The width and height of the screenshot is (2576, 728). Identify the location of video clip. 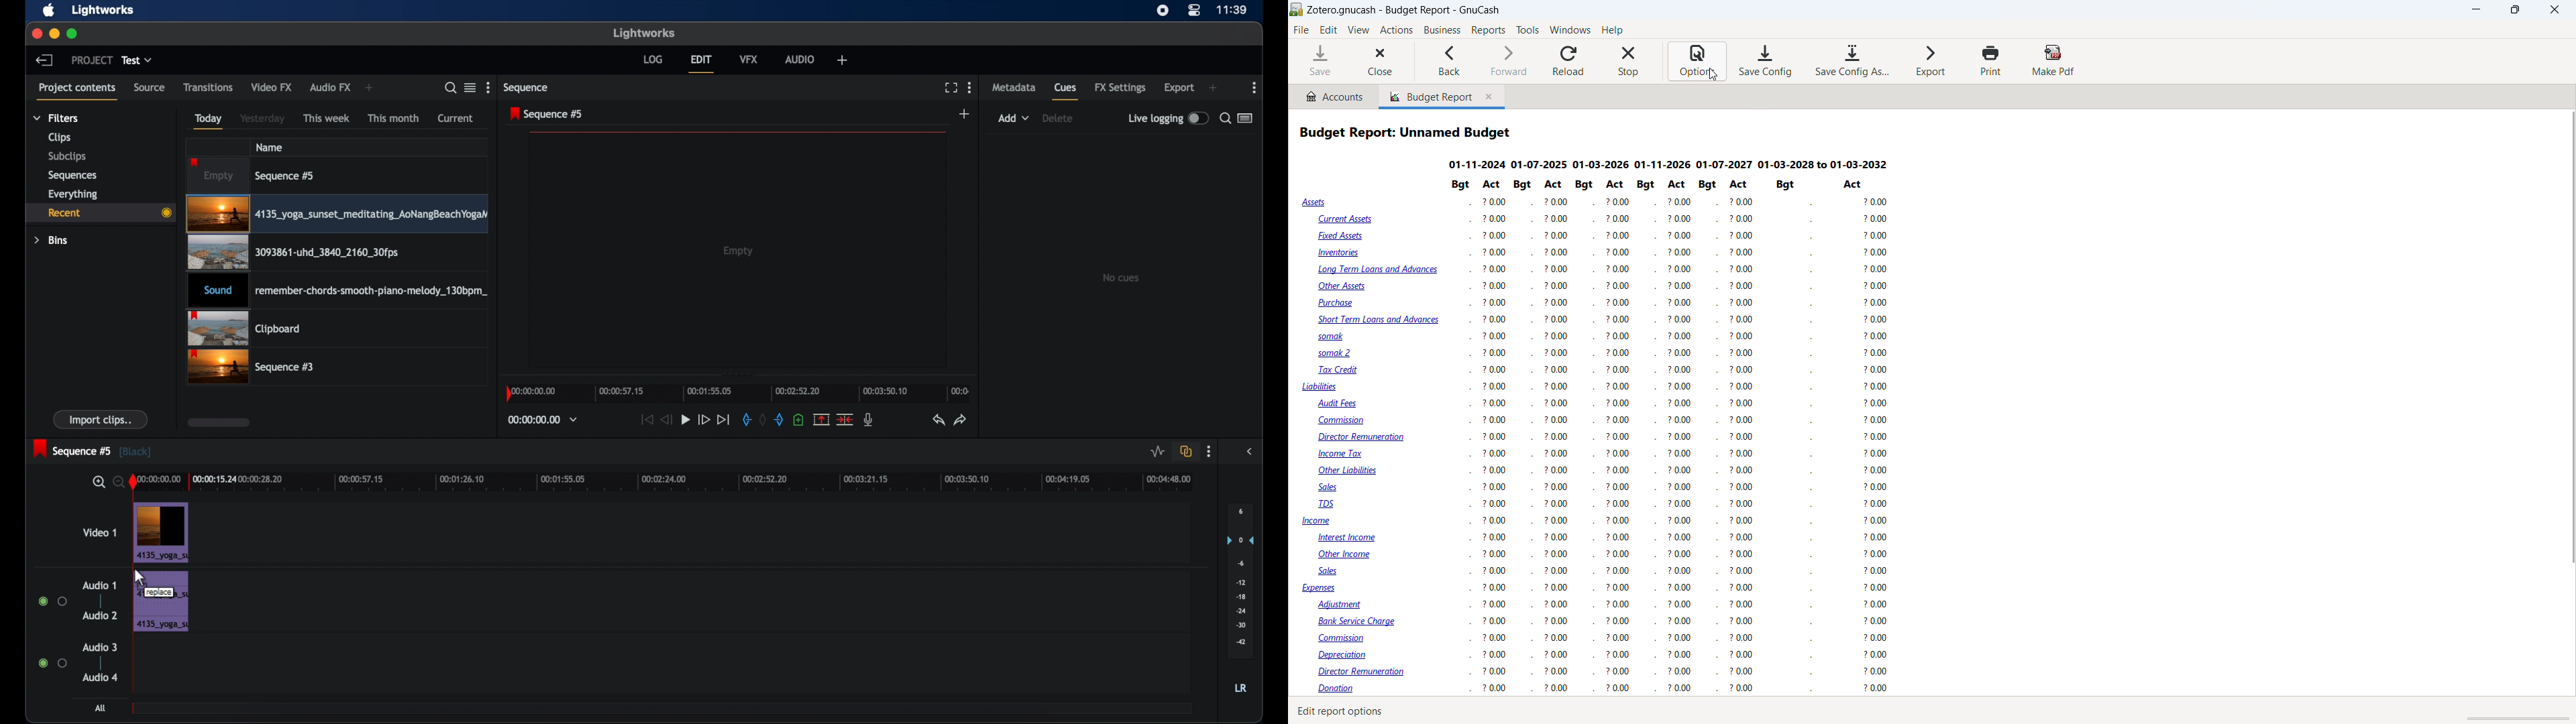
(161, 532).